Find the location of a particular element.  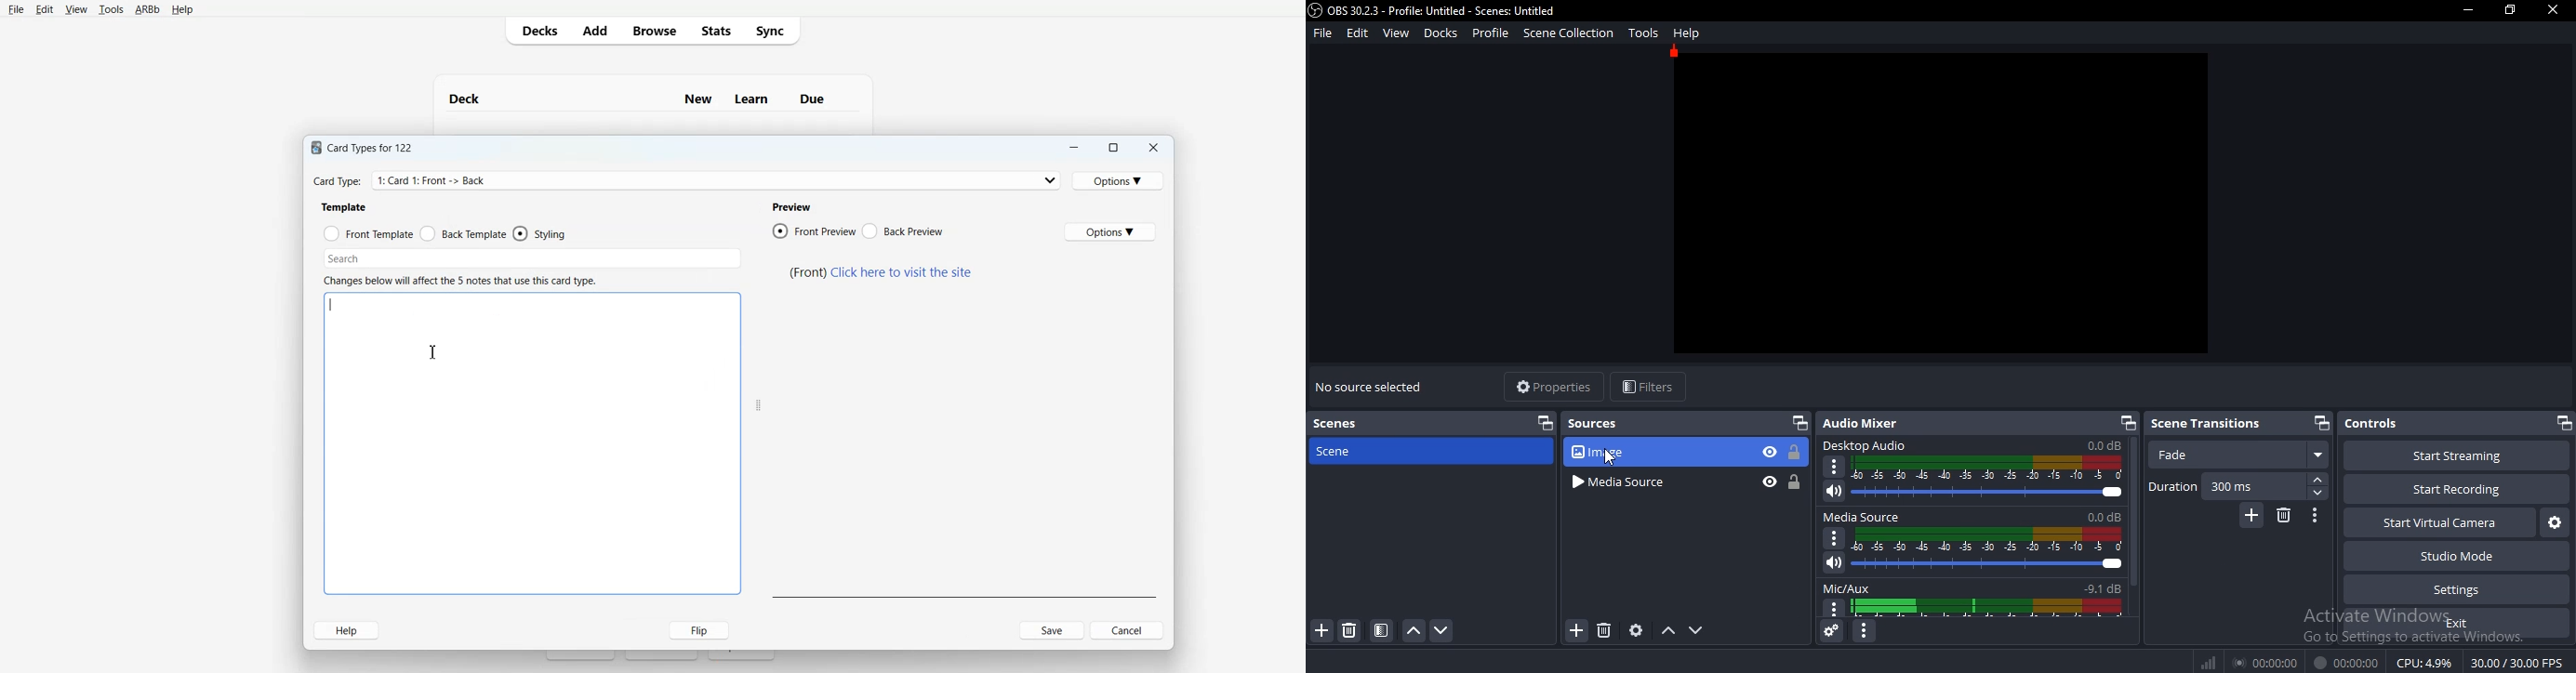

controls is located at coordinates (2445, 424).